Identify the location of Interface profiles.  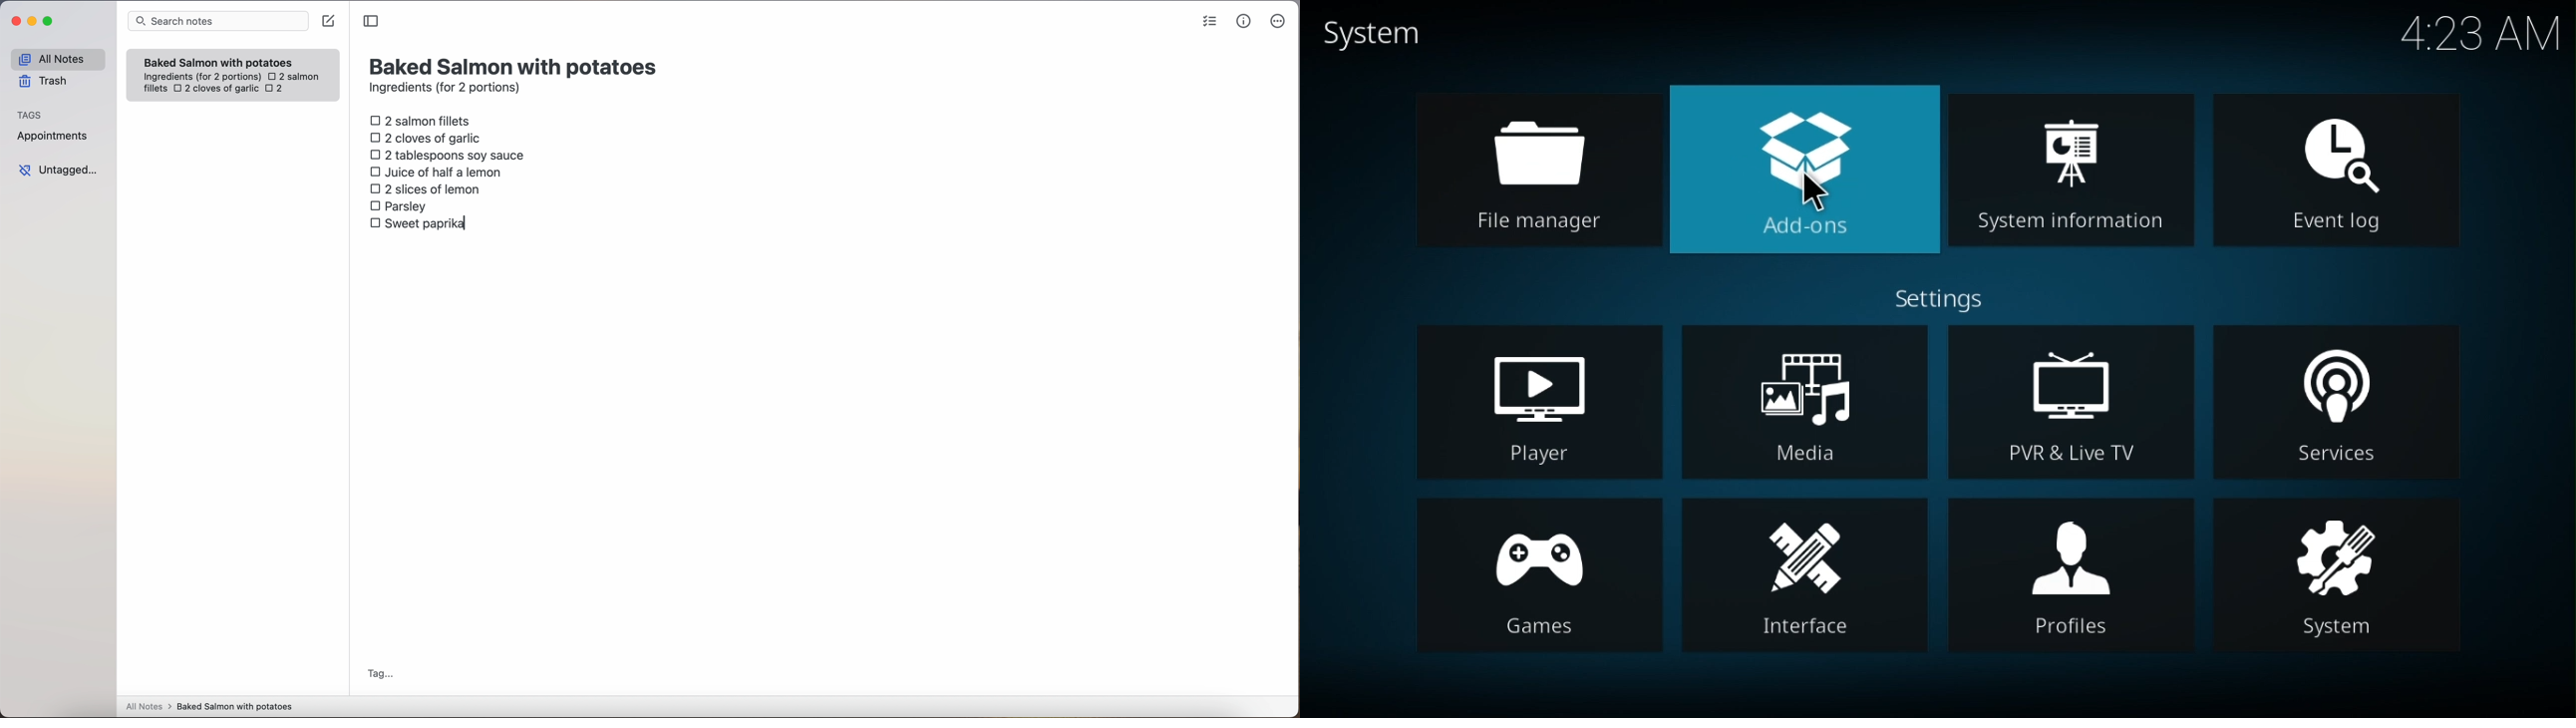
(1804, 576).